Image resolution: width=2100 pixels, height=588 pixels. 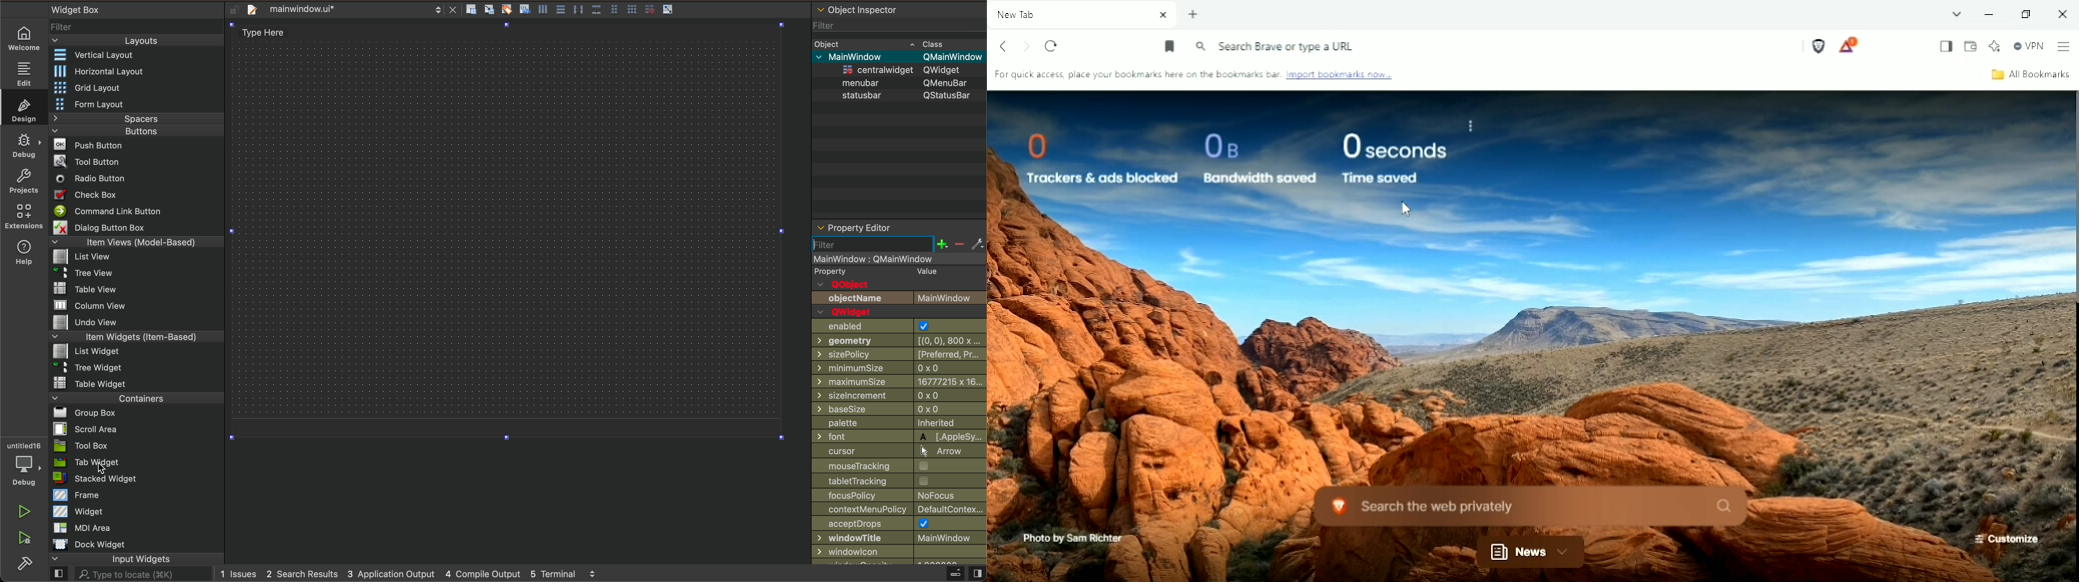 I want to click on  Tree View, so click(x=85, y=272).